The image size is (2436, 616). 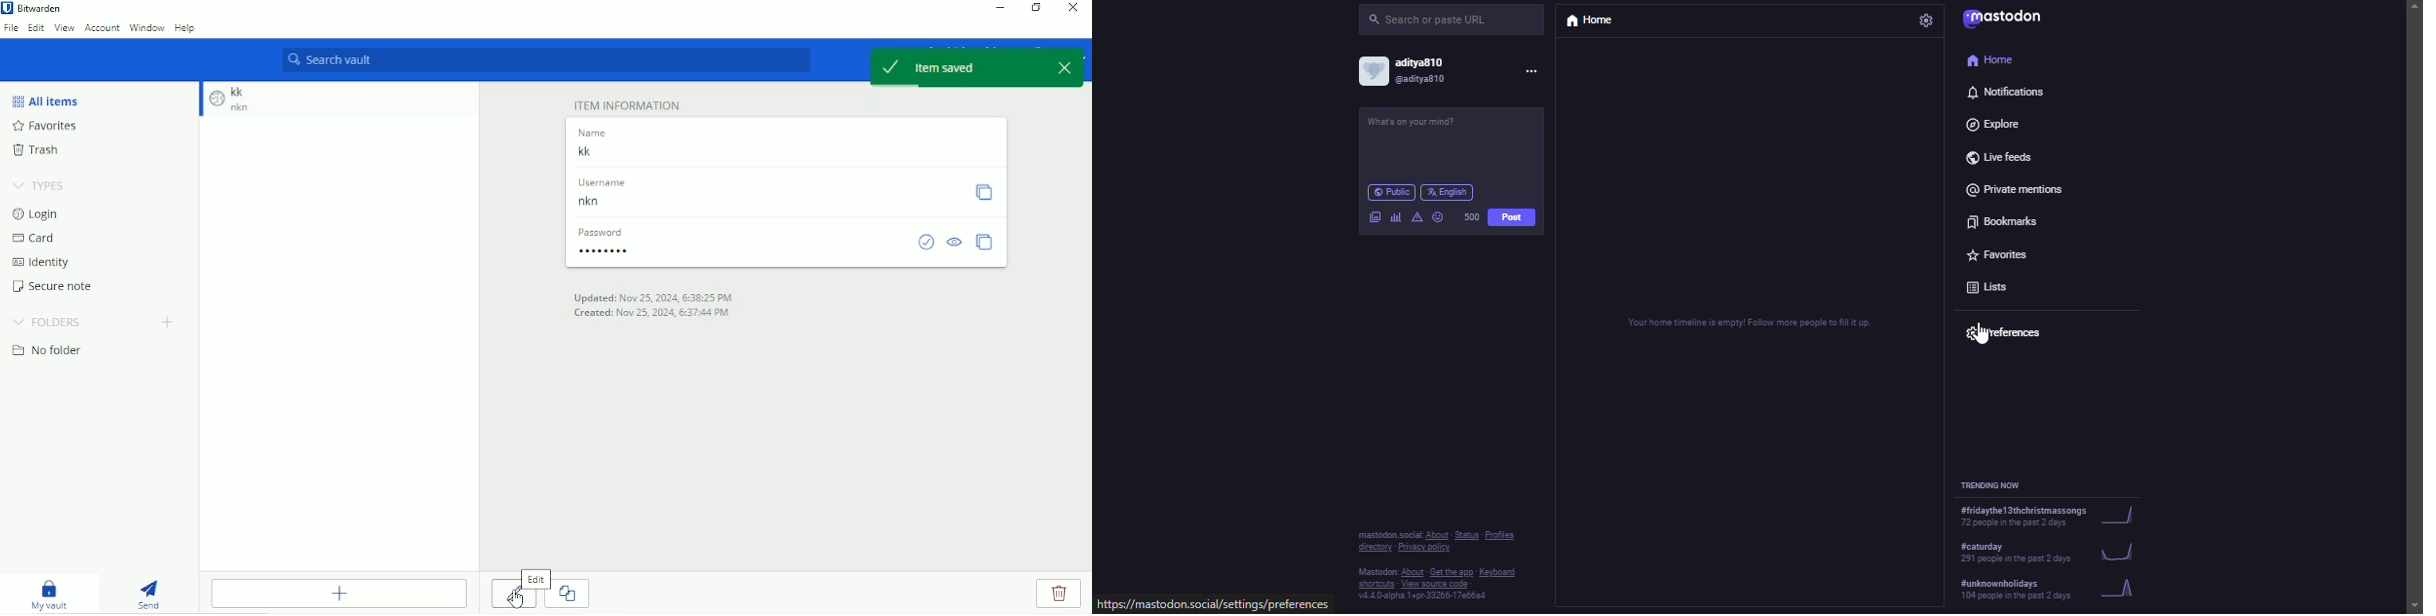 What do you see at coordinates (50, 349) in the screenshot?
I see `No folder` at bounding box center [50, 349].